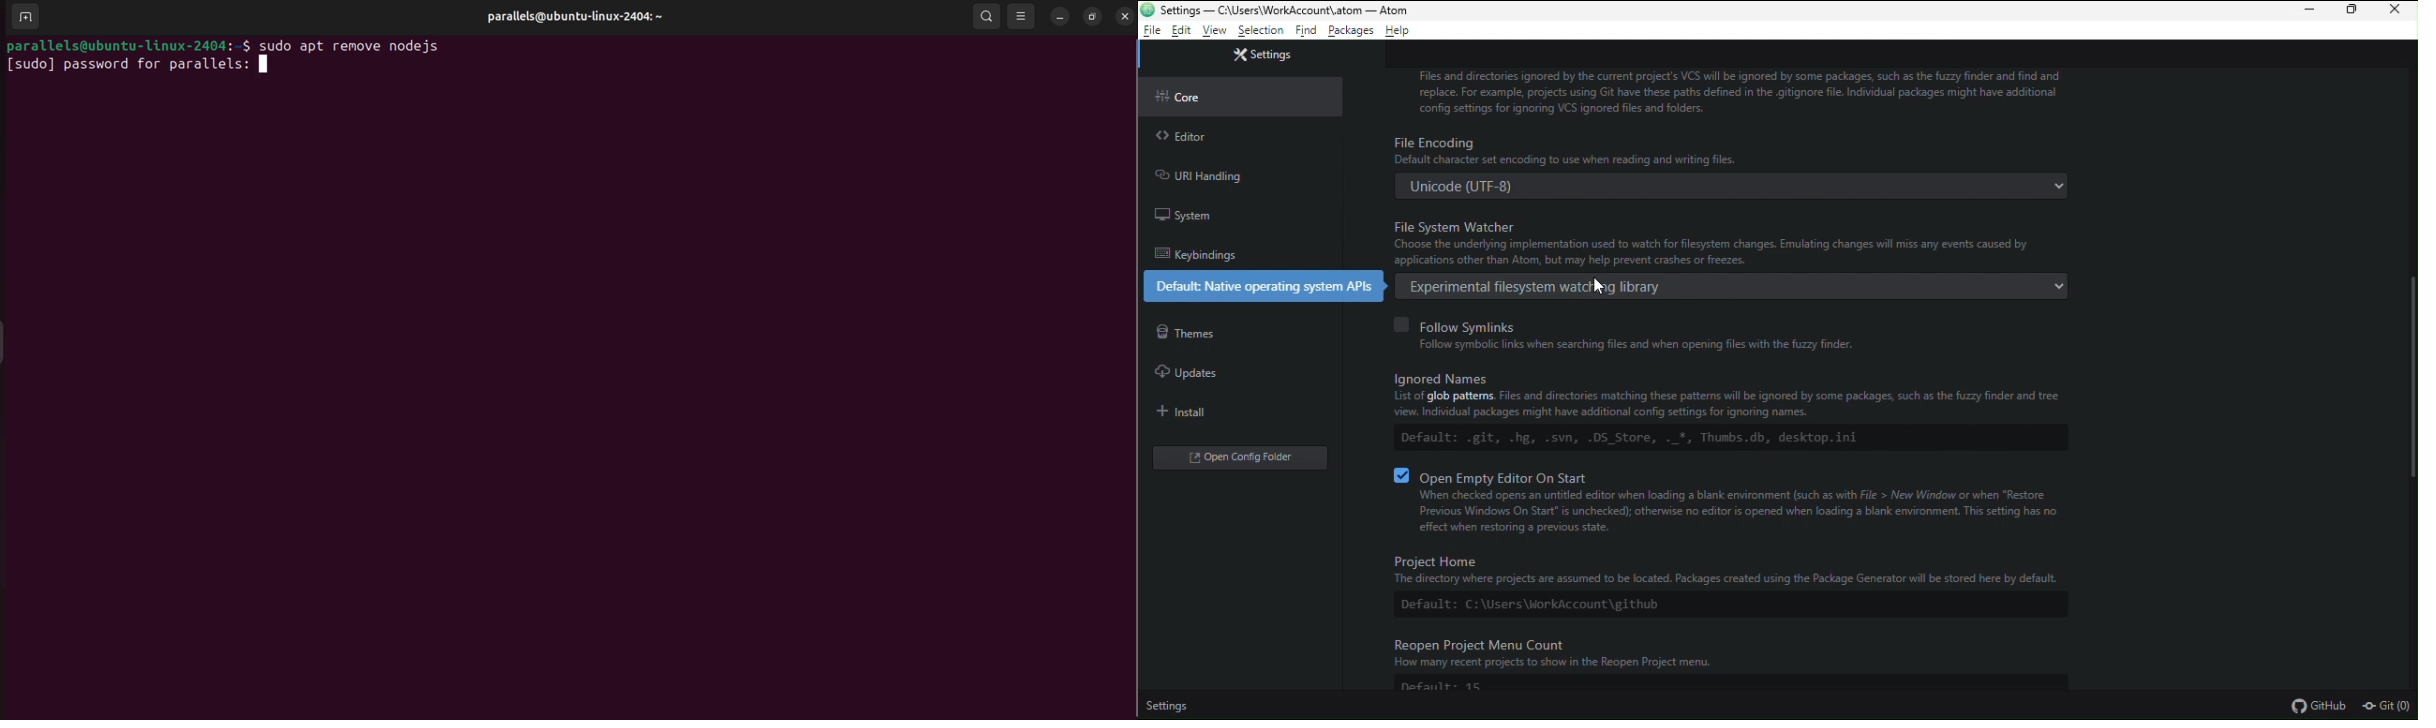 This screenshot has width=2436, height=728. What do you see at coordinates (1640, 333) in the screenshot?
I see `Allow symlinks` at bounding box center [1640, 333].